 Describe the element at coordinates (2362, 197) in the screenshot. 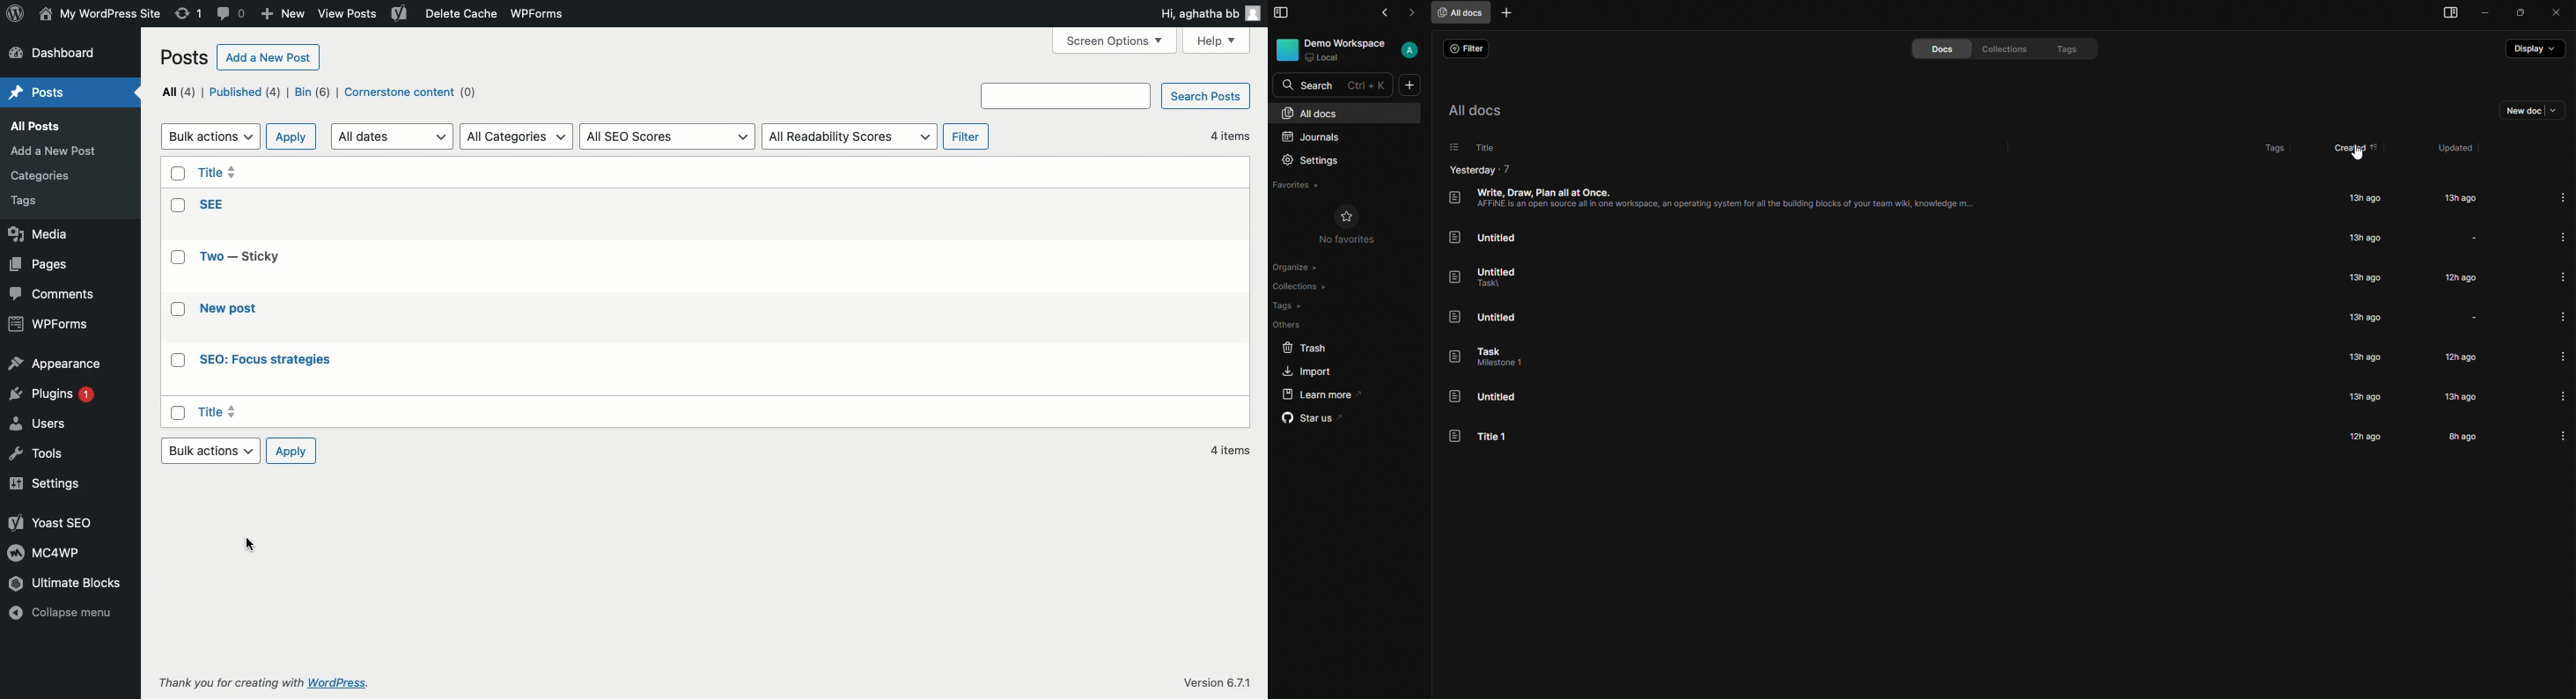

I see `13h ago` at that location.